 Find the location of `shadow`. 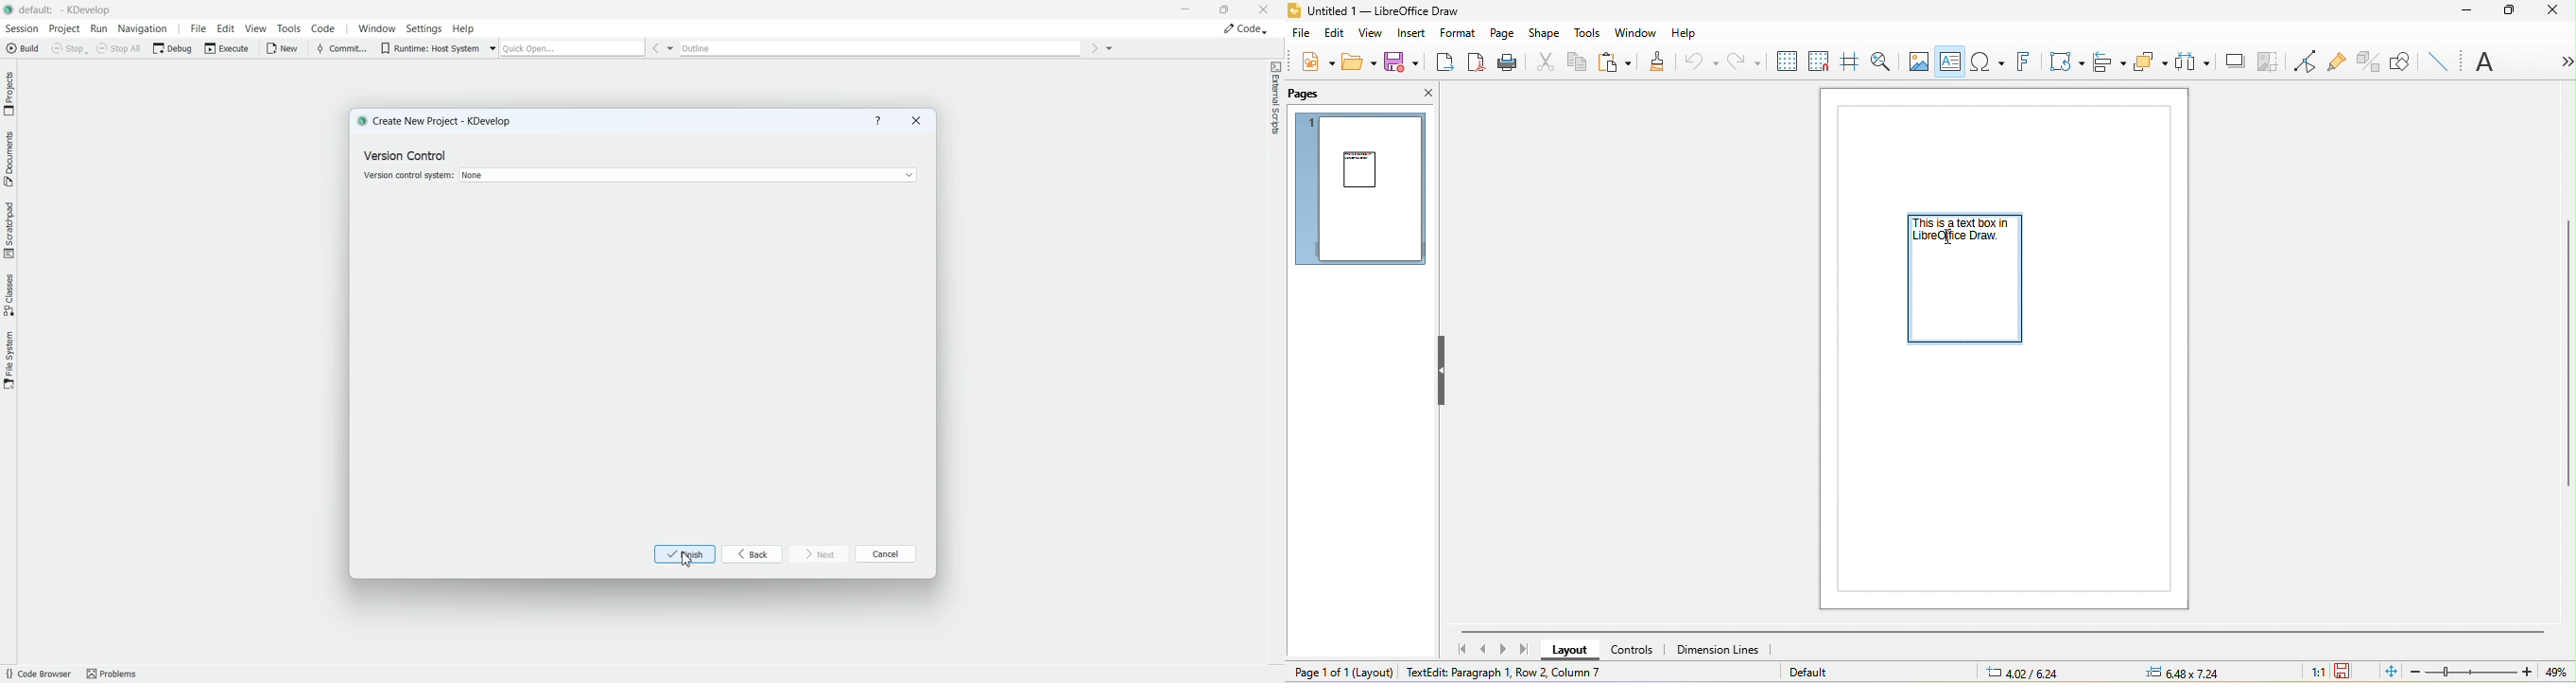

shadow is located at coordinates (2230, 60).